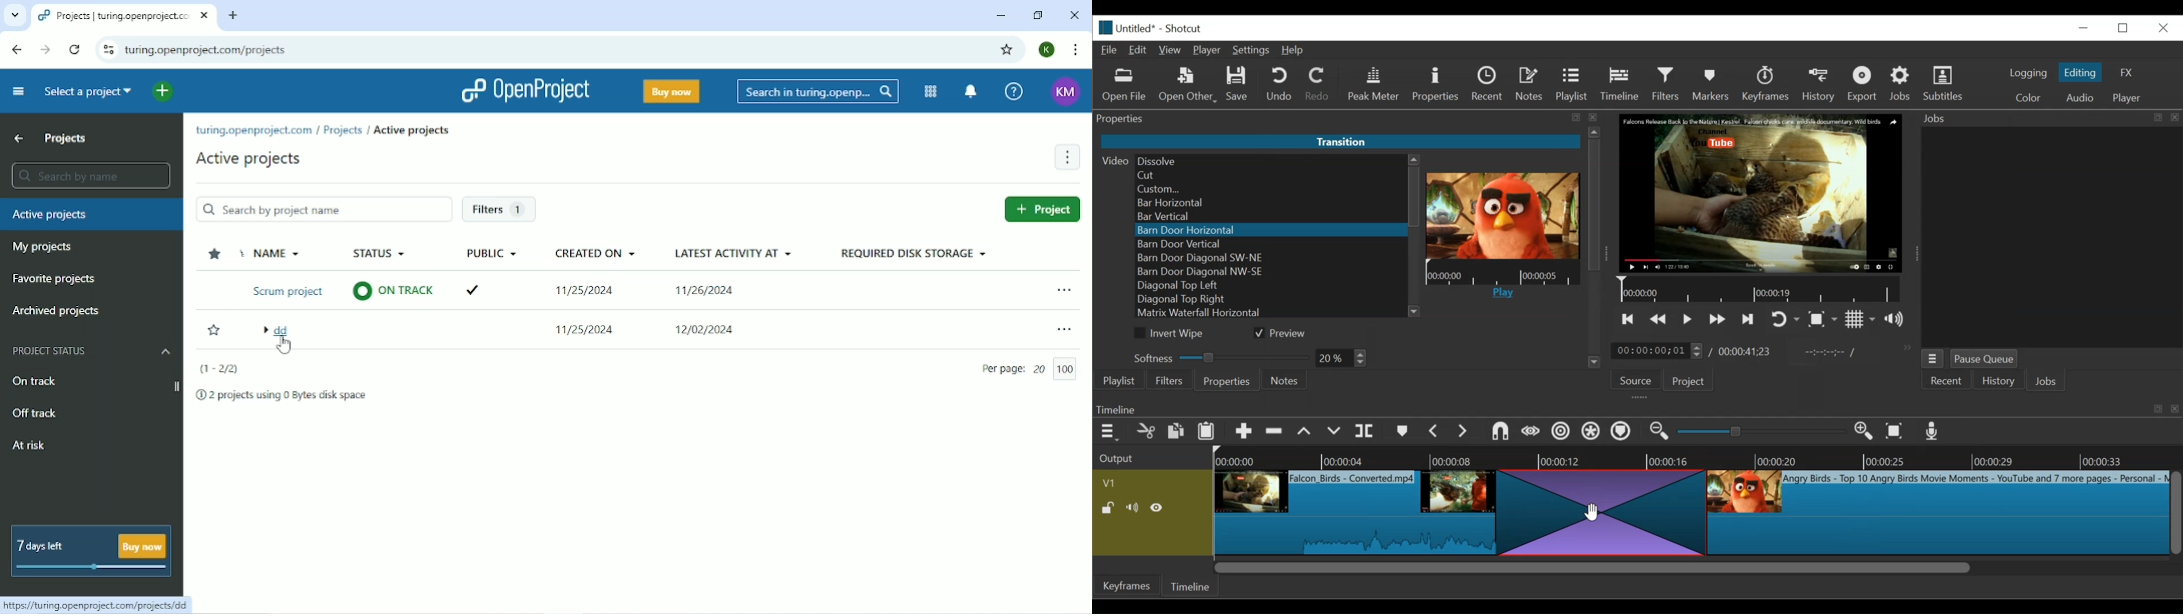  What do you see at coordinates (282, 396) in the screenshot?
I see `2 projects using 0 Bytes disk space.` at bounding box center [282, 396].